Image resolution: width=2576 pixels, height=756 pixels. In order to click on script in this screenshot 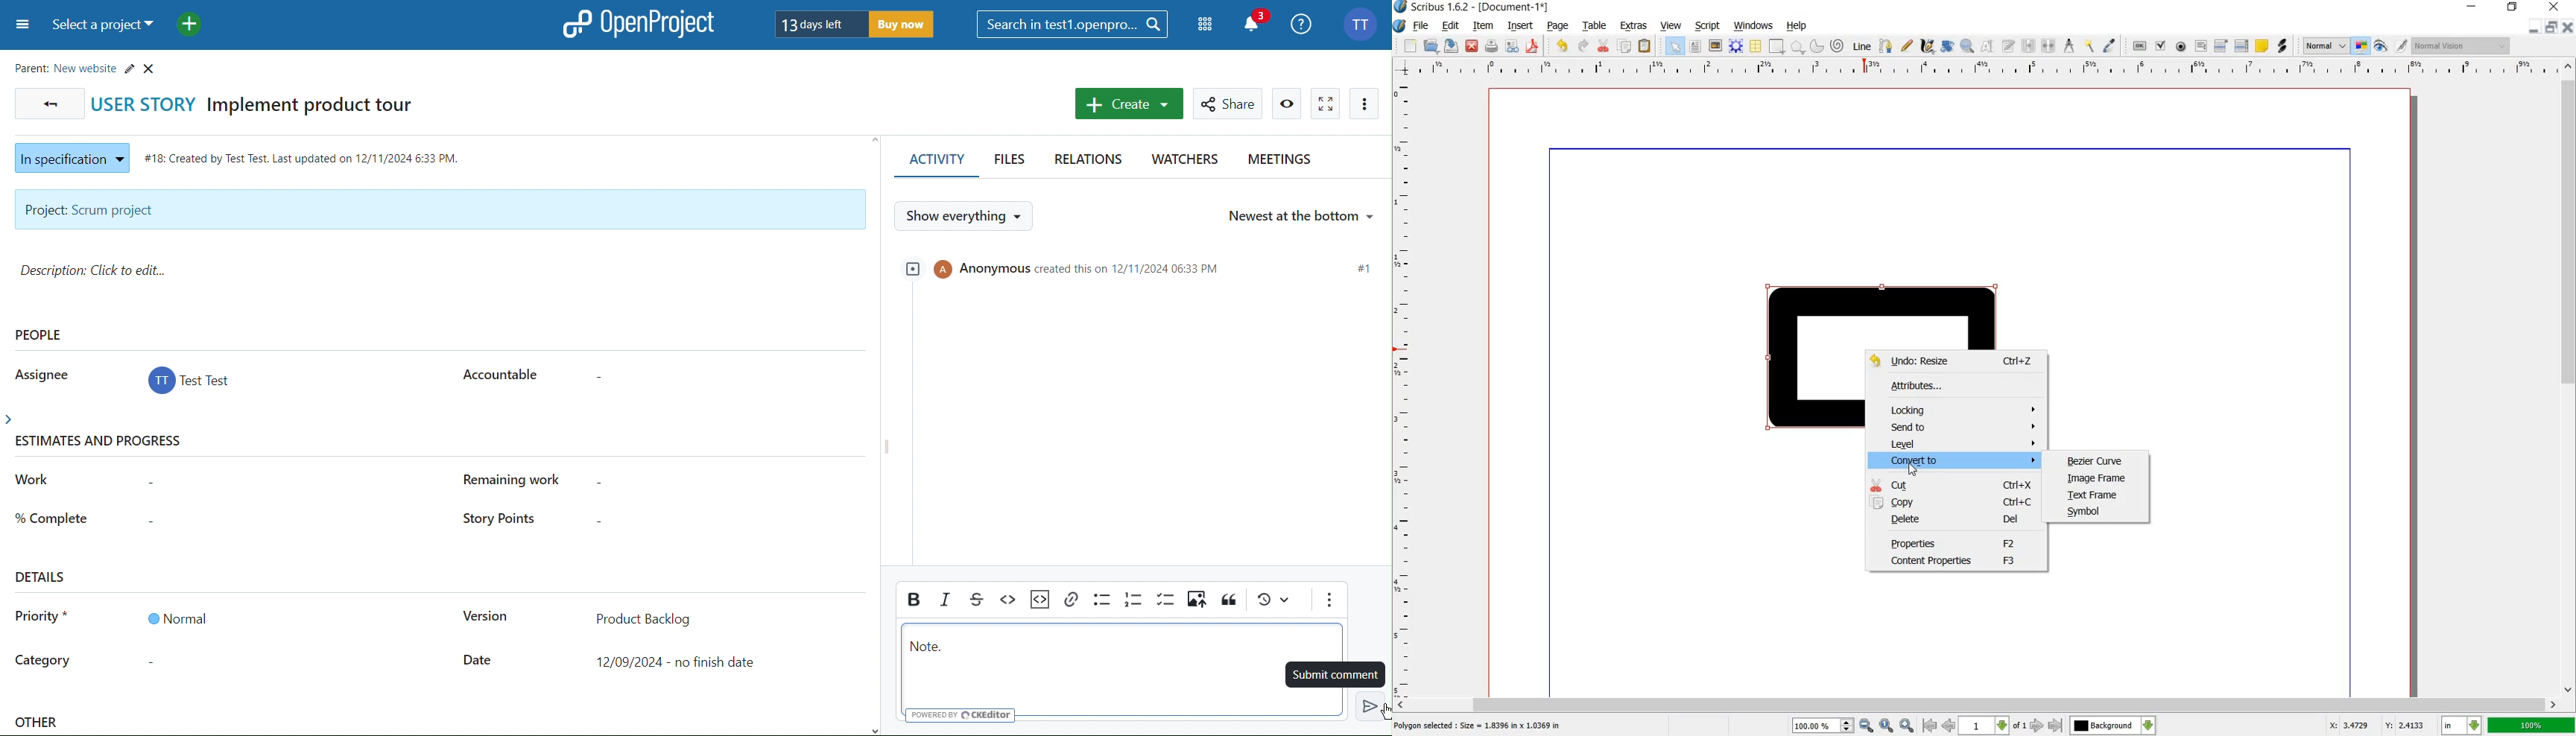, I will do `click(1706, 25)`.